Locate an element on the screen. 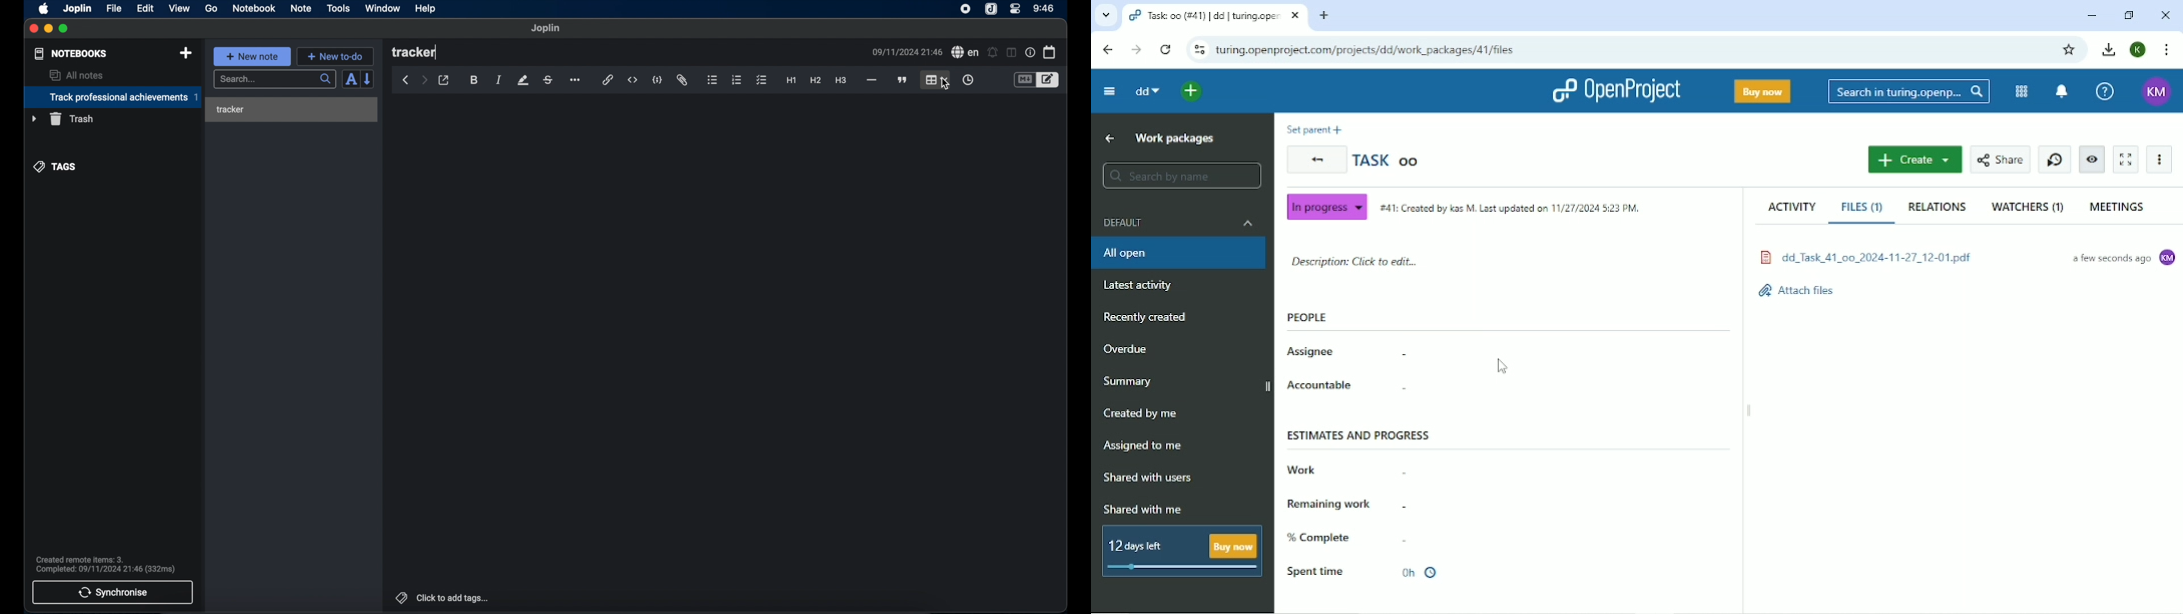 The width and height of the screenshot is (2184, 616). inline code is located at coordinates (633, 80).